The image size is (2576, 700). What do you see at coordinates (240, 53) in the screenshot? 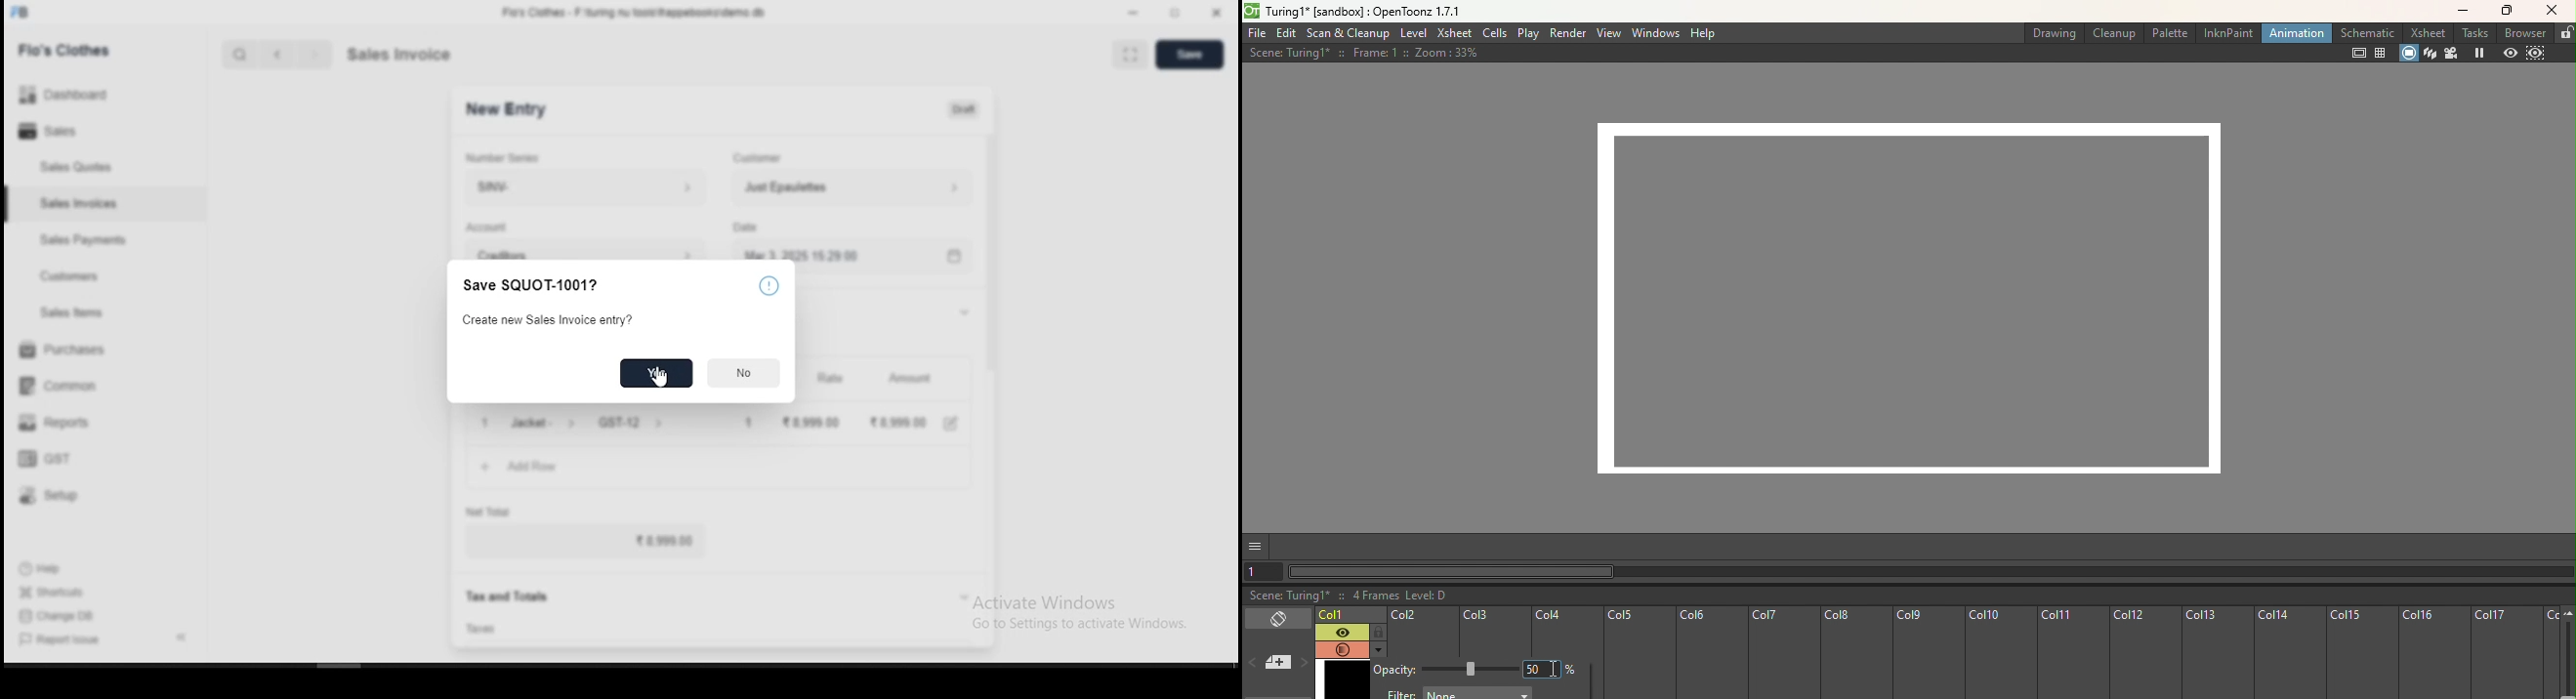
I see `search` at bounding box center [240, 53].